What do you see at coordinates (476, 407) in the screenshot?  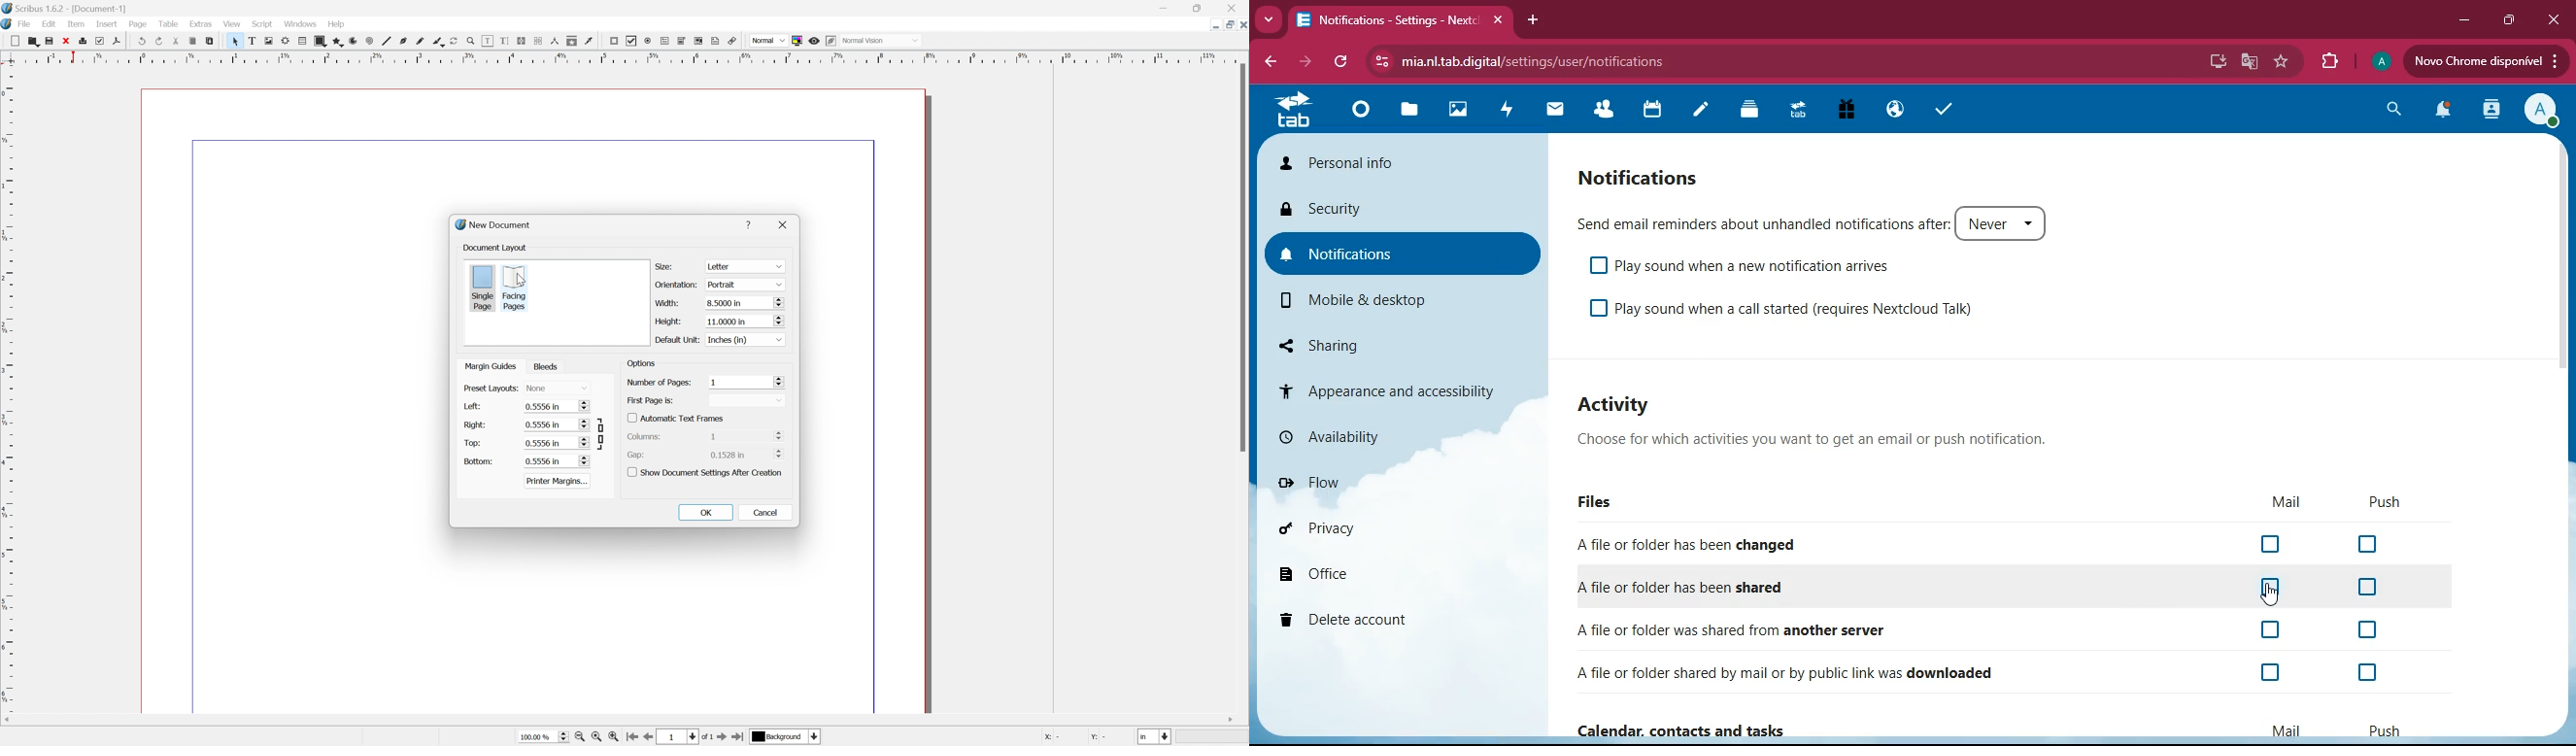 I see `left:` at bounding box center [476, 407].